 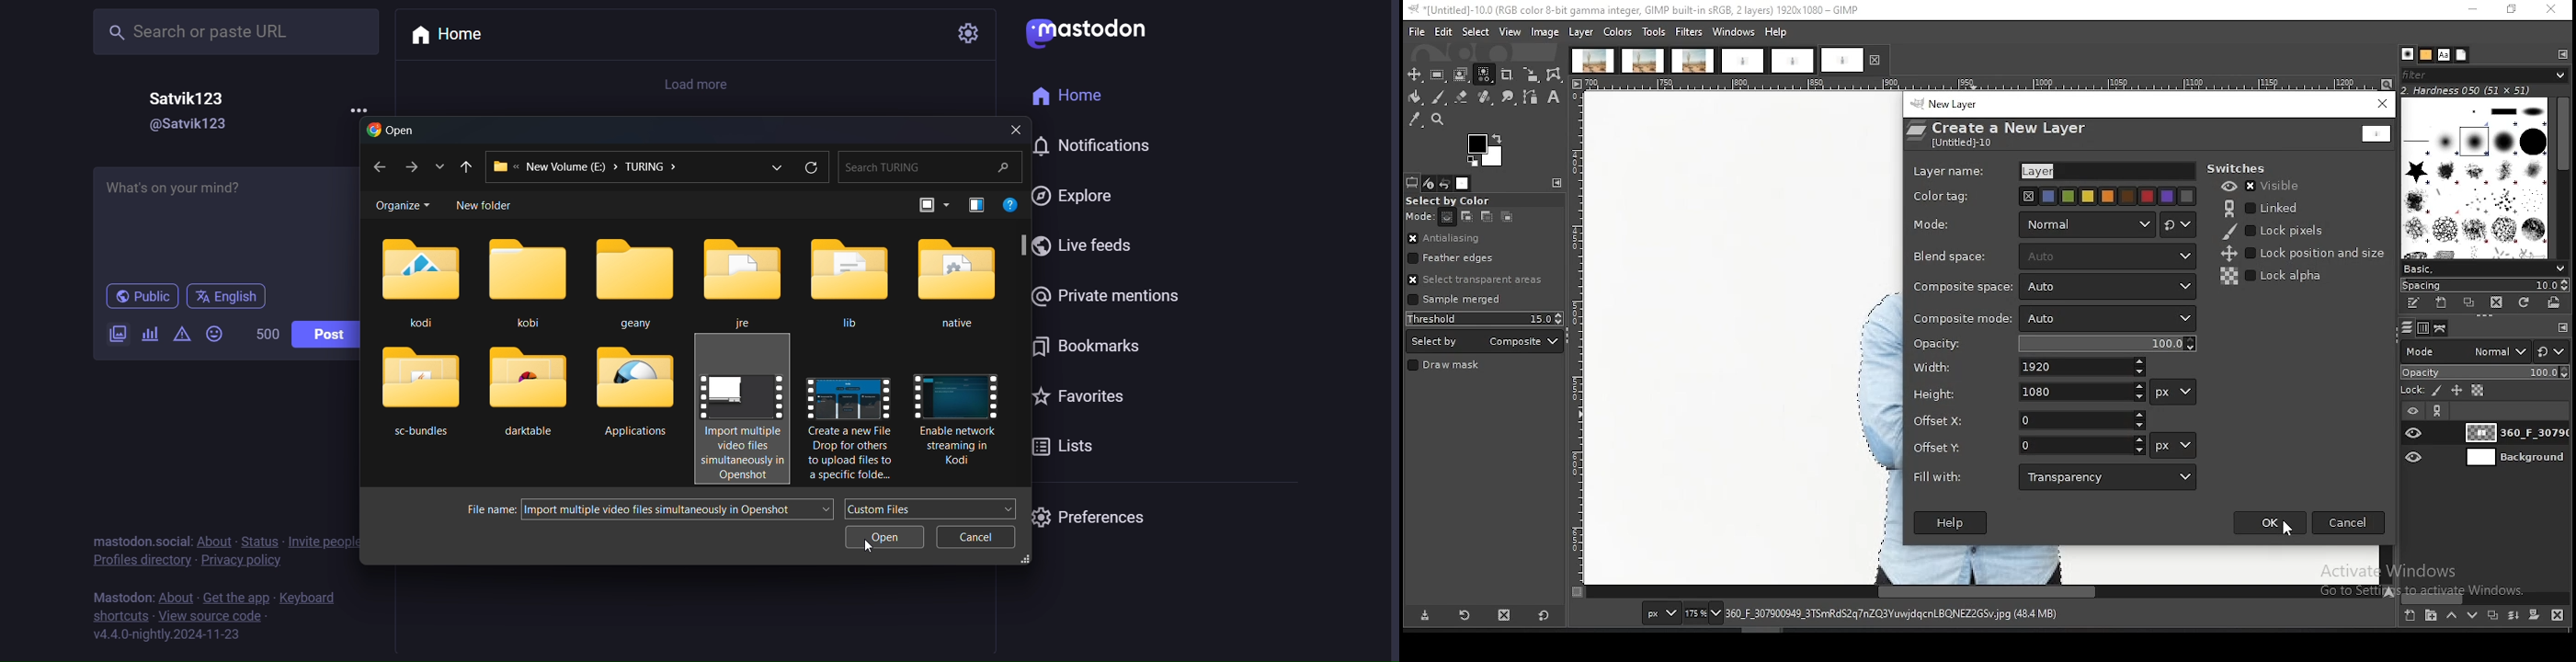 What do you see at coordinates (1446, 366) in the screenshot?
I see `draw mask` at bounding box center [1446, 366].